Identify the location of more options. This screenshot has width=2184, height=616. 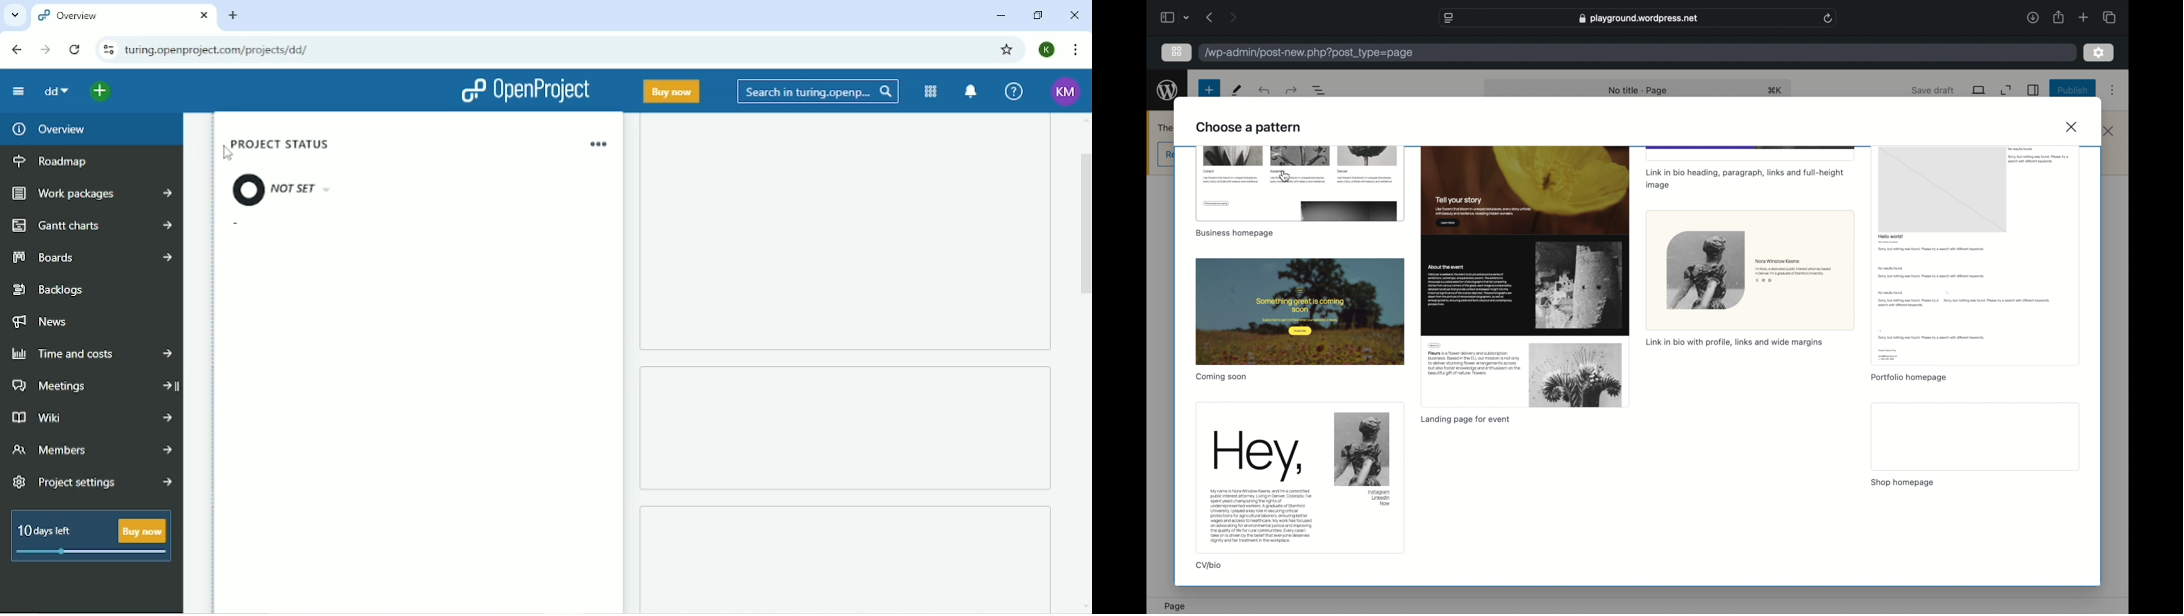
(2113, 91).